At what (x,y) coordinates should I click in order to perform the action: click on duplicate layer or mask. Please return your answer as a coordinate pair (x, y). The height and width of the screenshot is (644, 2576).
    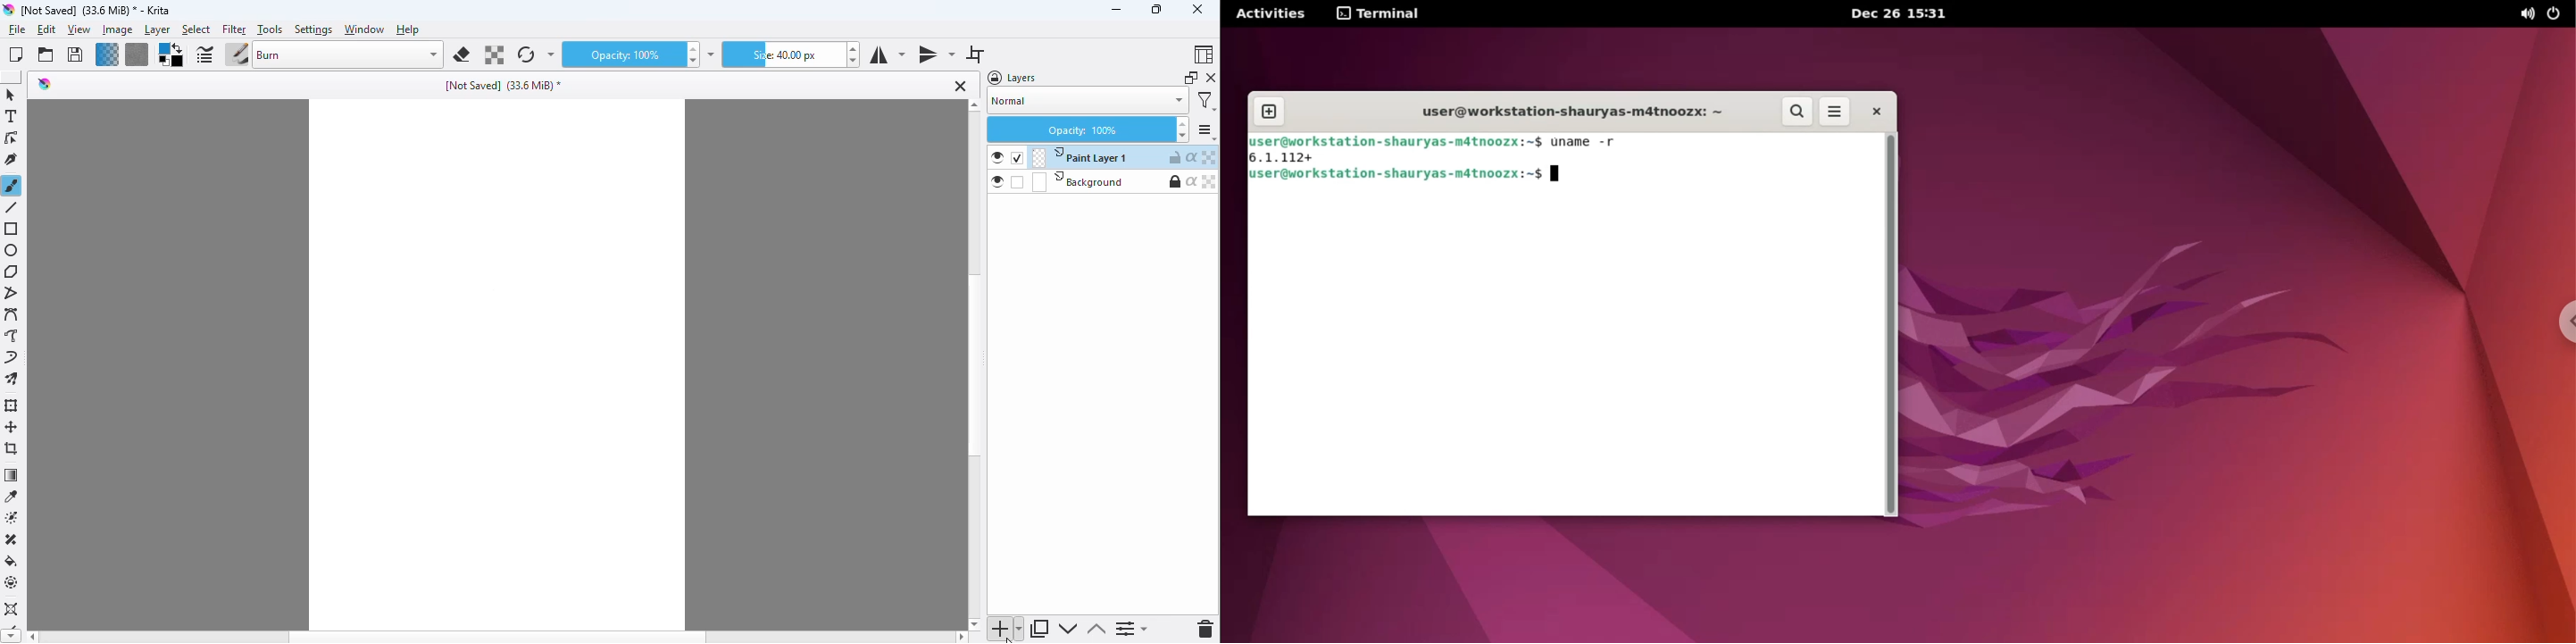
    Looking at the image, I should click on (1040, 629).